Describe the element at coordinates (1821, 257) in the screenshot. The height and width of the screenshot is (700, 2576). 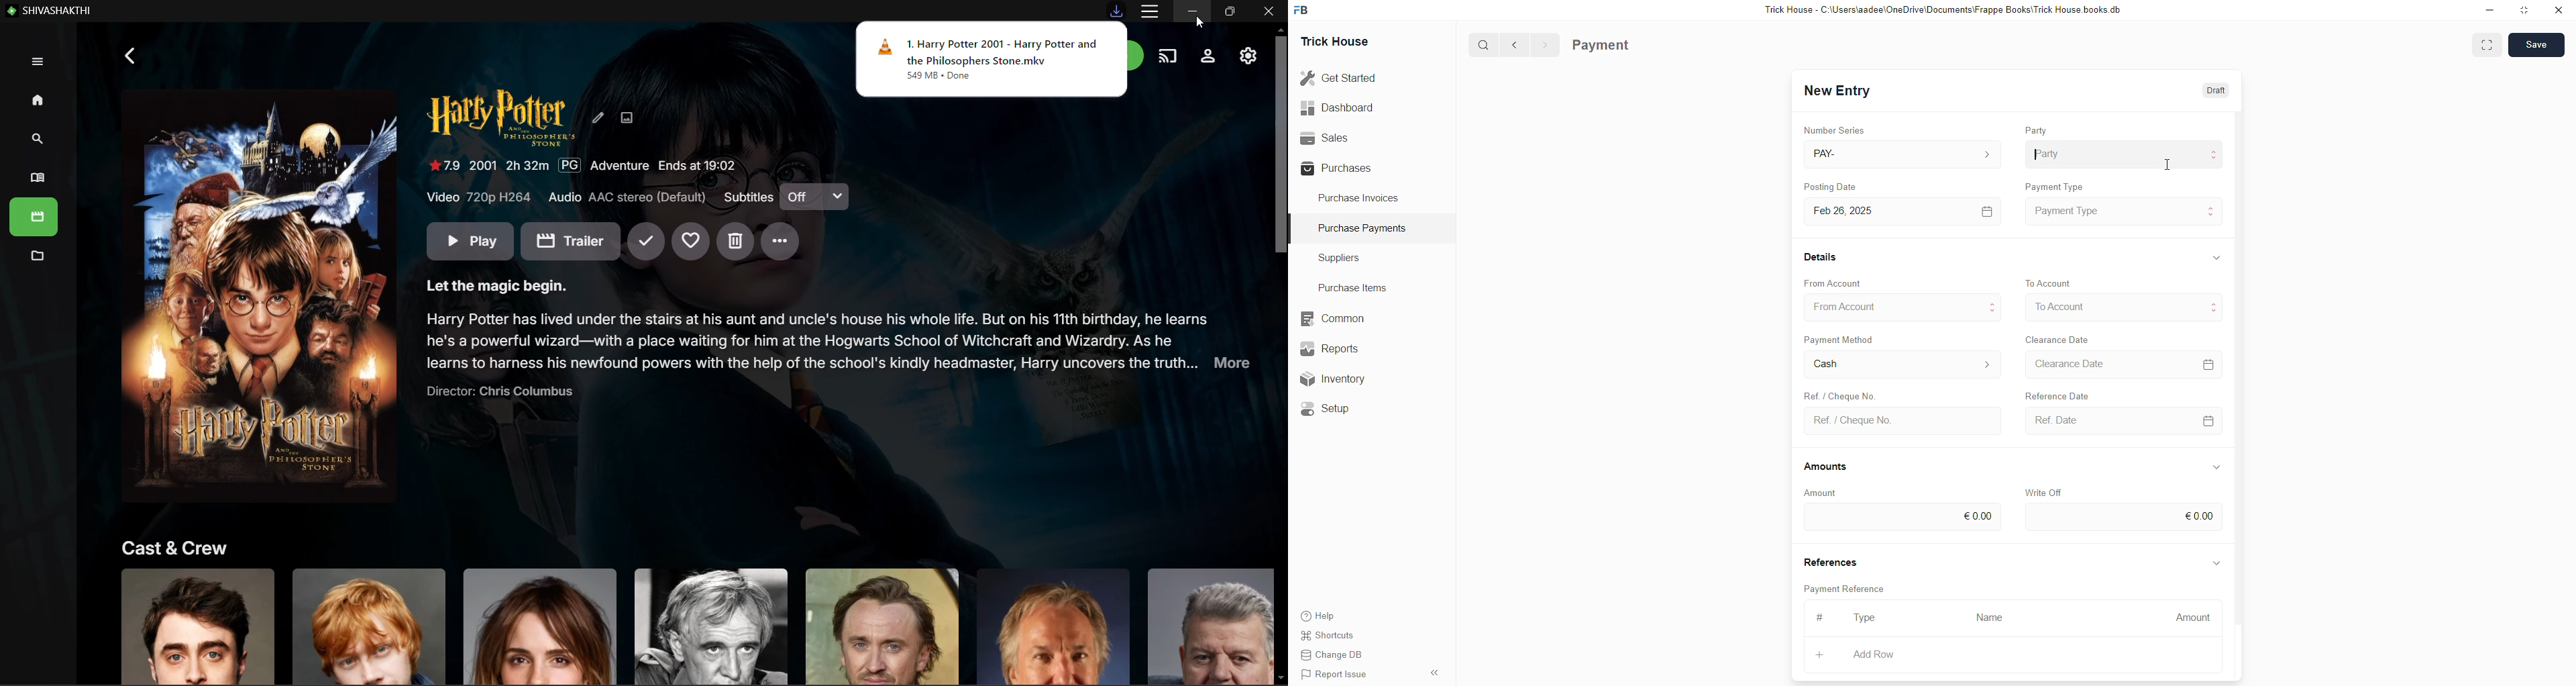
I see `Details` at that location.